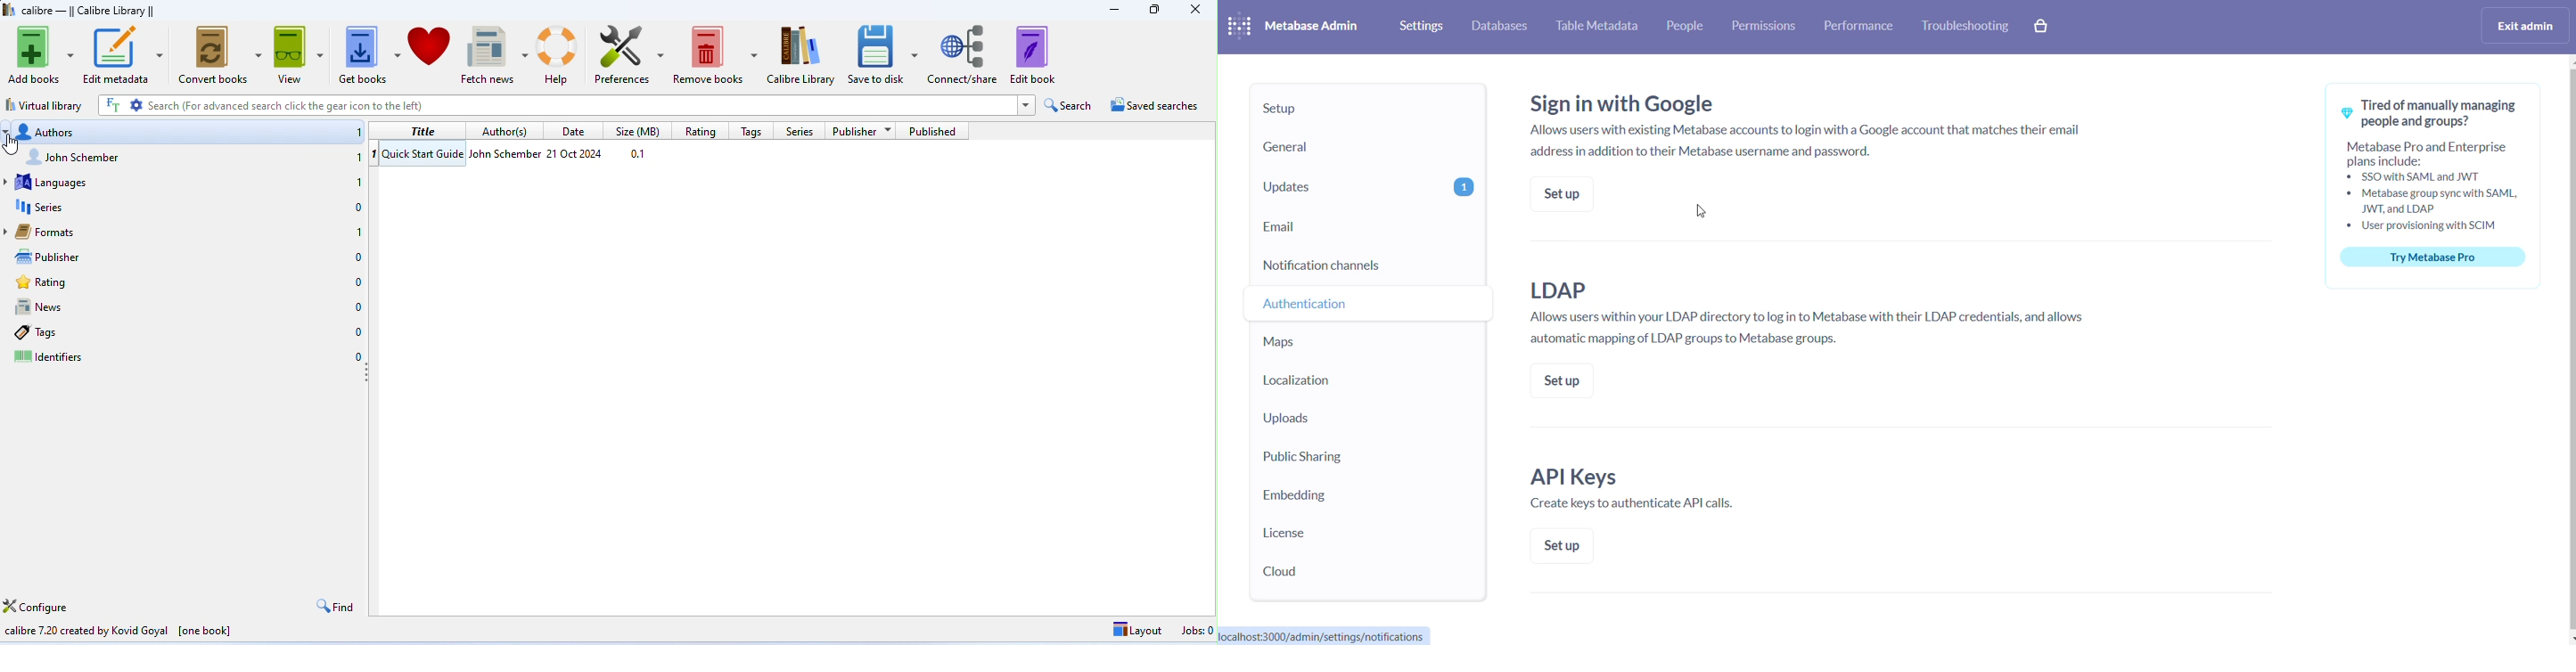 This screenshot has width=2576, height=672. What do you see at coordinates (369, 380) in the screenshot?
I see `drag to move left panel` at bounding box center [369, 380].